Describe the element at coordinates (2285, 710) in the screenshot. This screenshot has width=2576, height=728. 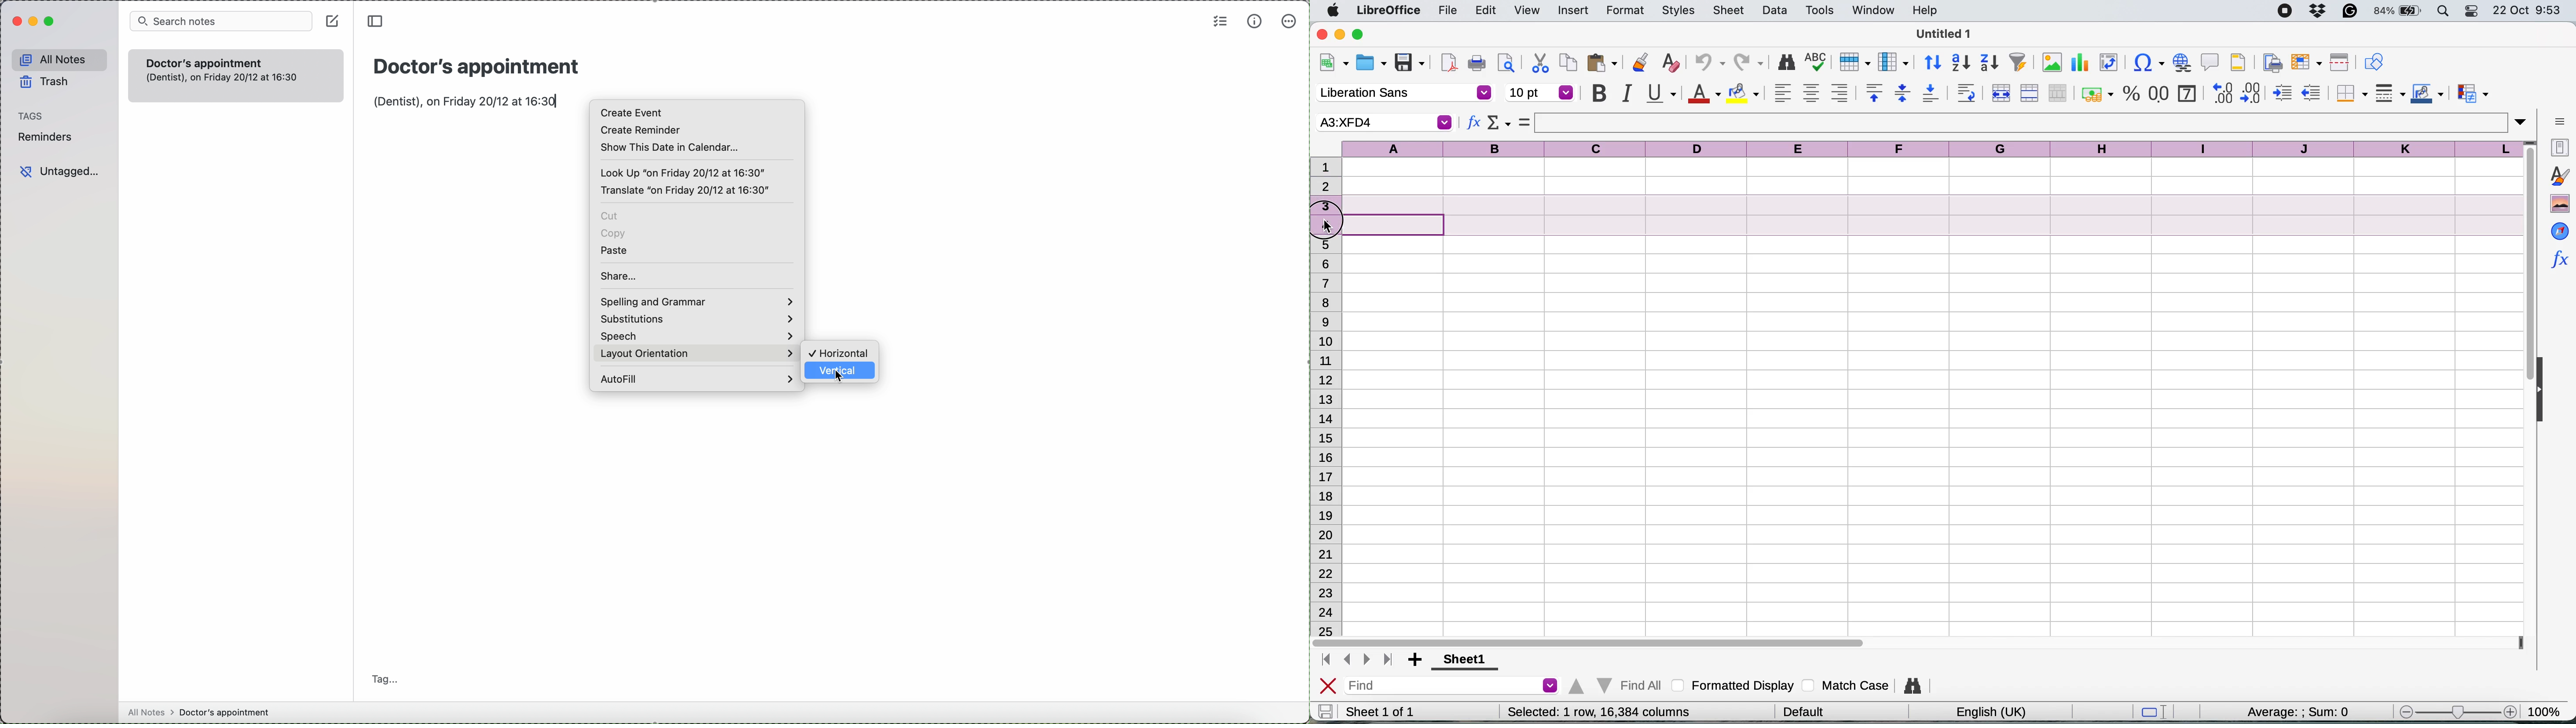
I see `average : : sum: 0` at that location.